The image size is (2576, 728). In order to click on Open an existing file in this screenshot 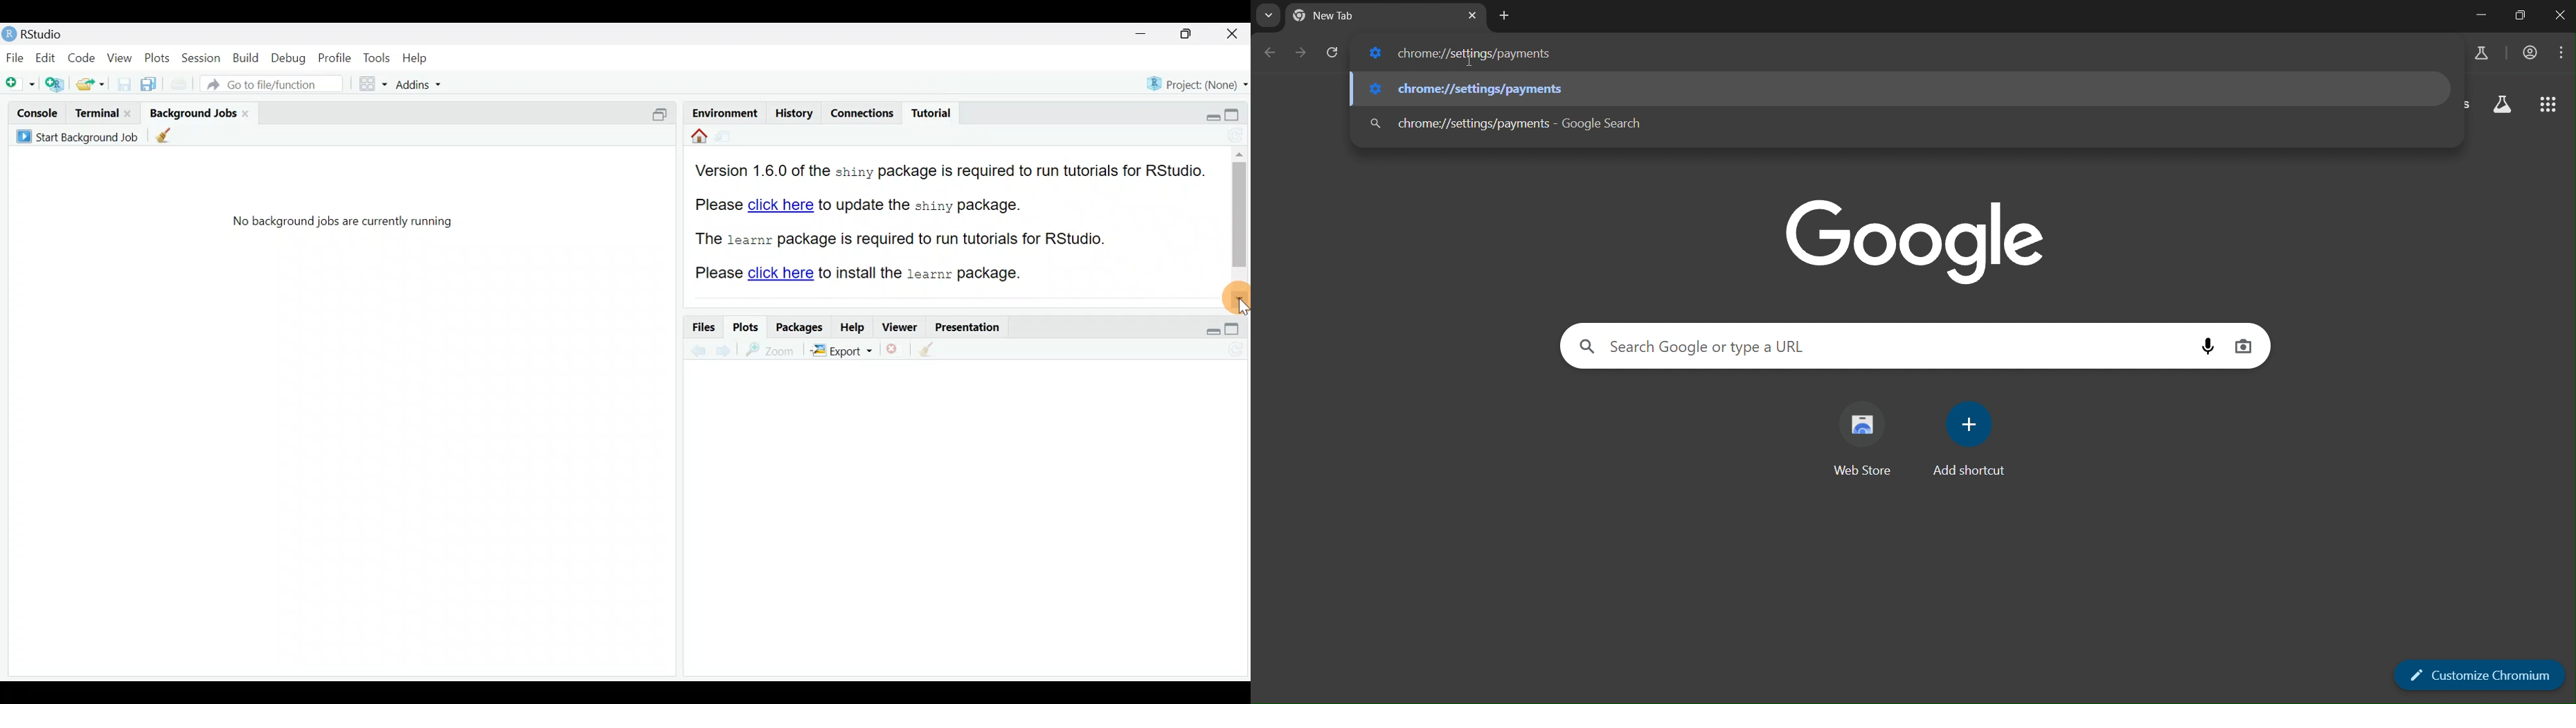, I will do `click(91, 83)`.